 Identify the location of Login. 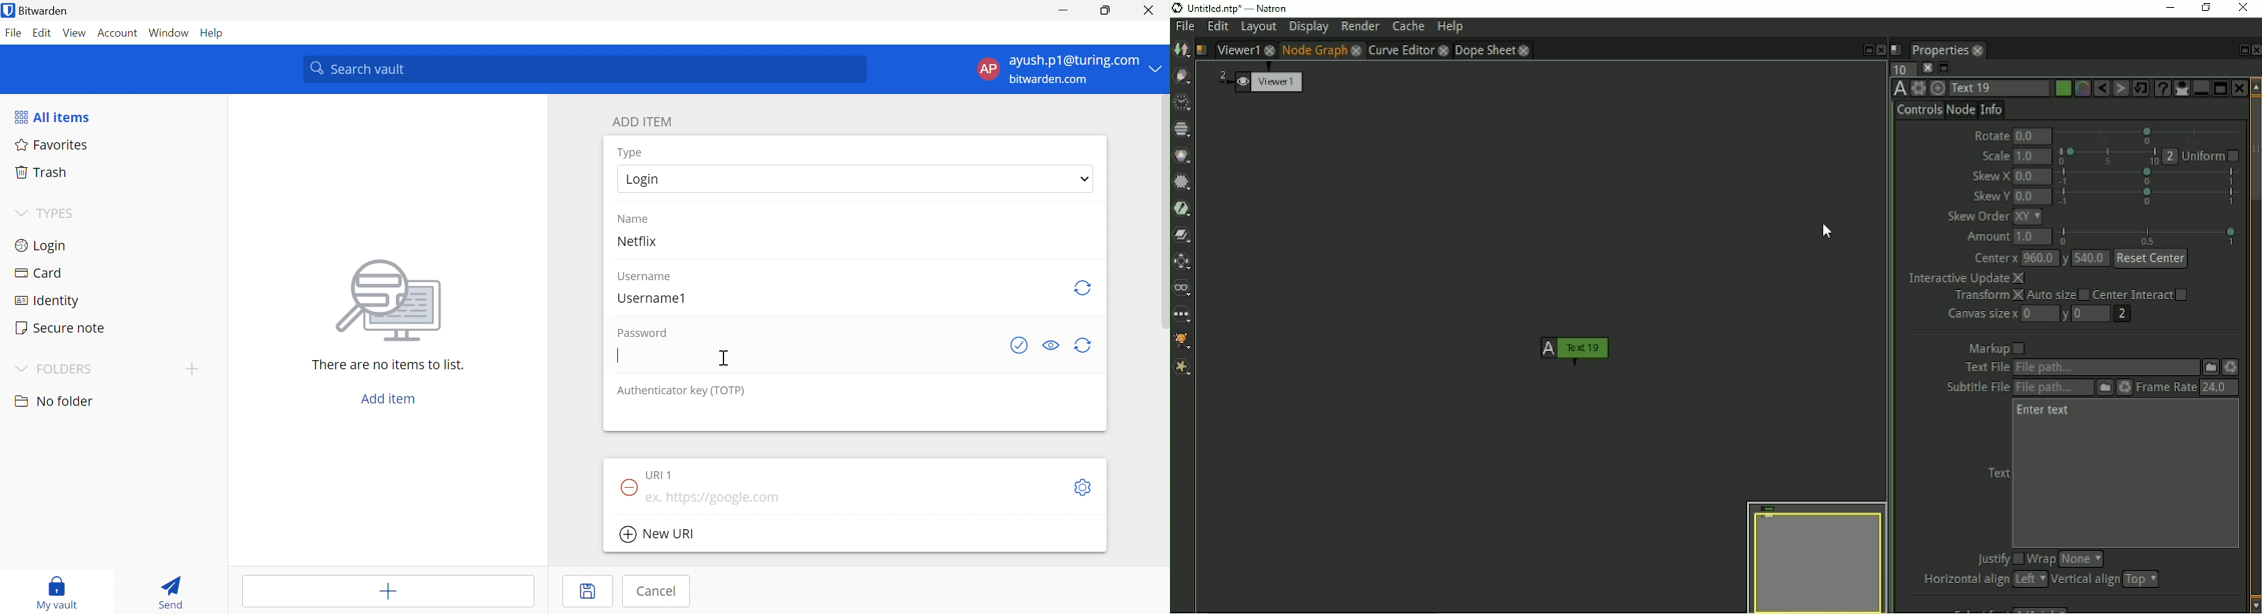
(856, 178).